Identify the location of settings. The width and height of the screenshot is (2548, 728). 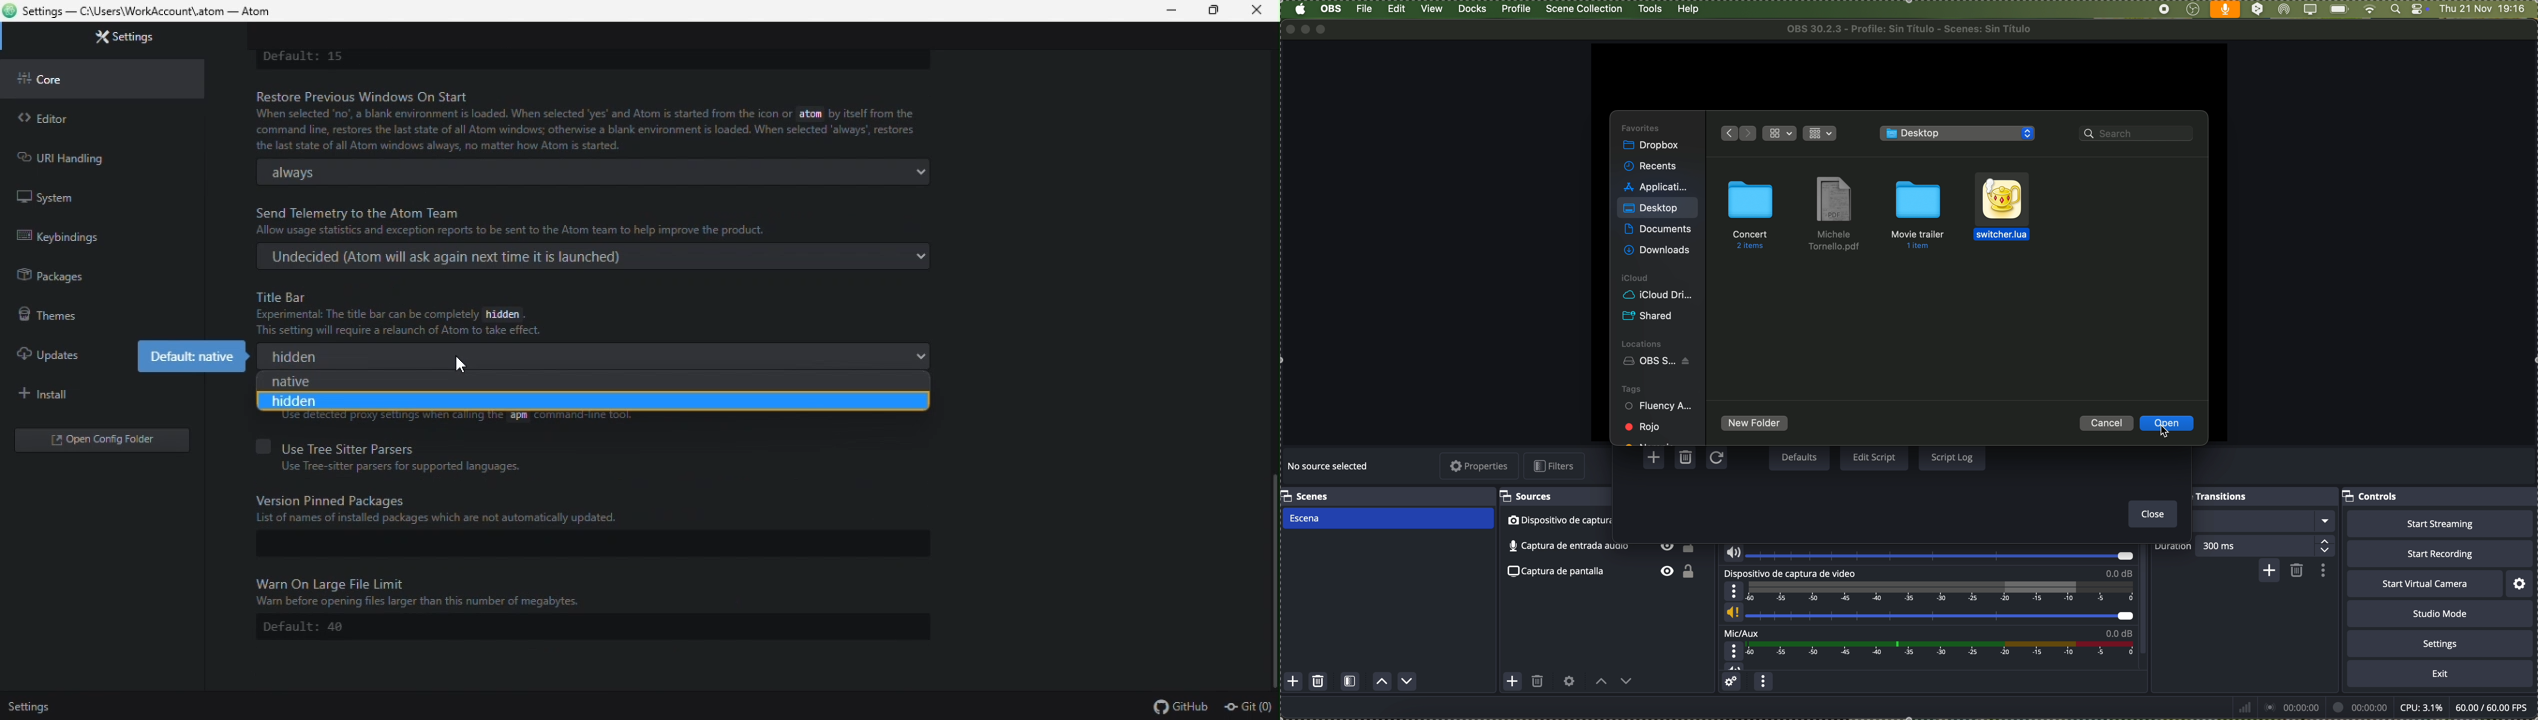
(2521, 584).